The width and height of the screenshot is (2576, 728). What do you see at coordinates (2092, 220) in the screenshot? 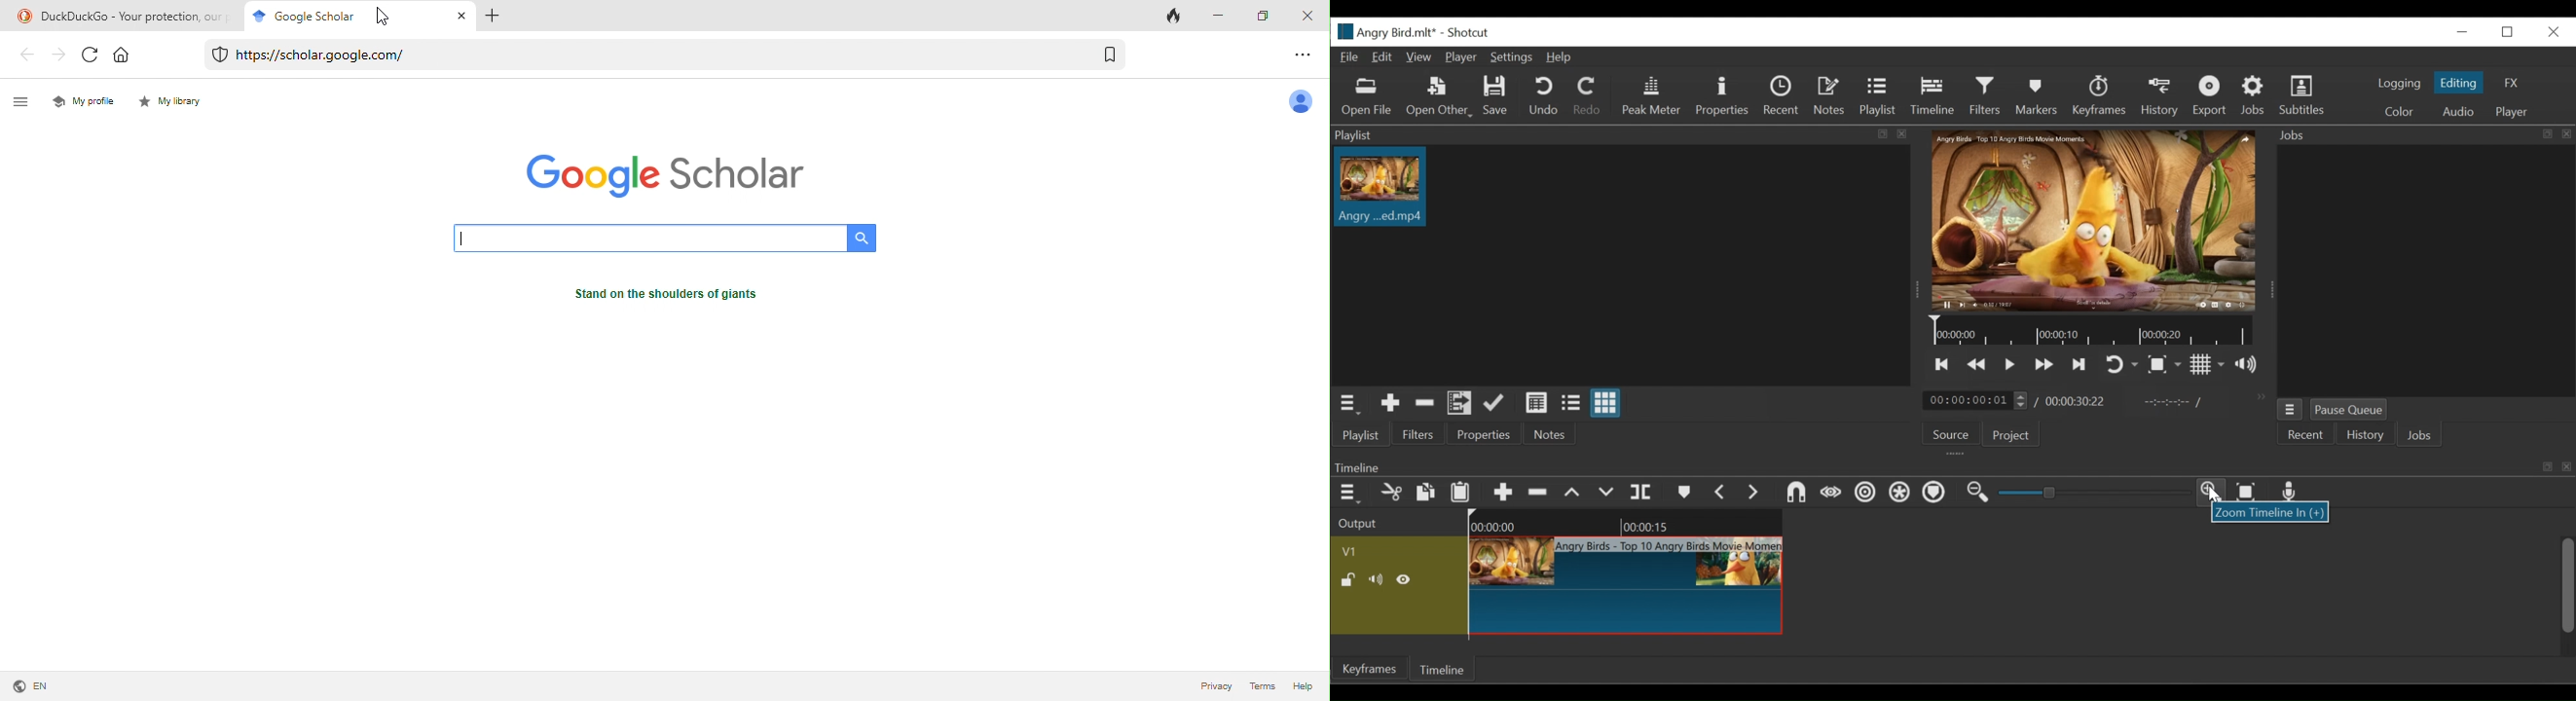
I see `Media Viewer` at bounding box center [2092, 220].